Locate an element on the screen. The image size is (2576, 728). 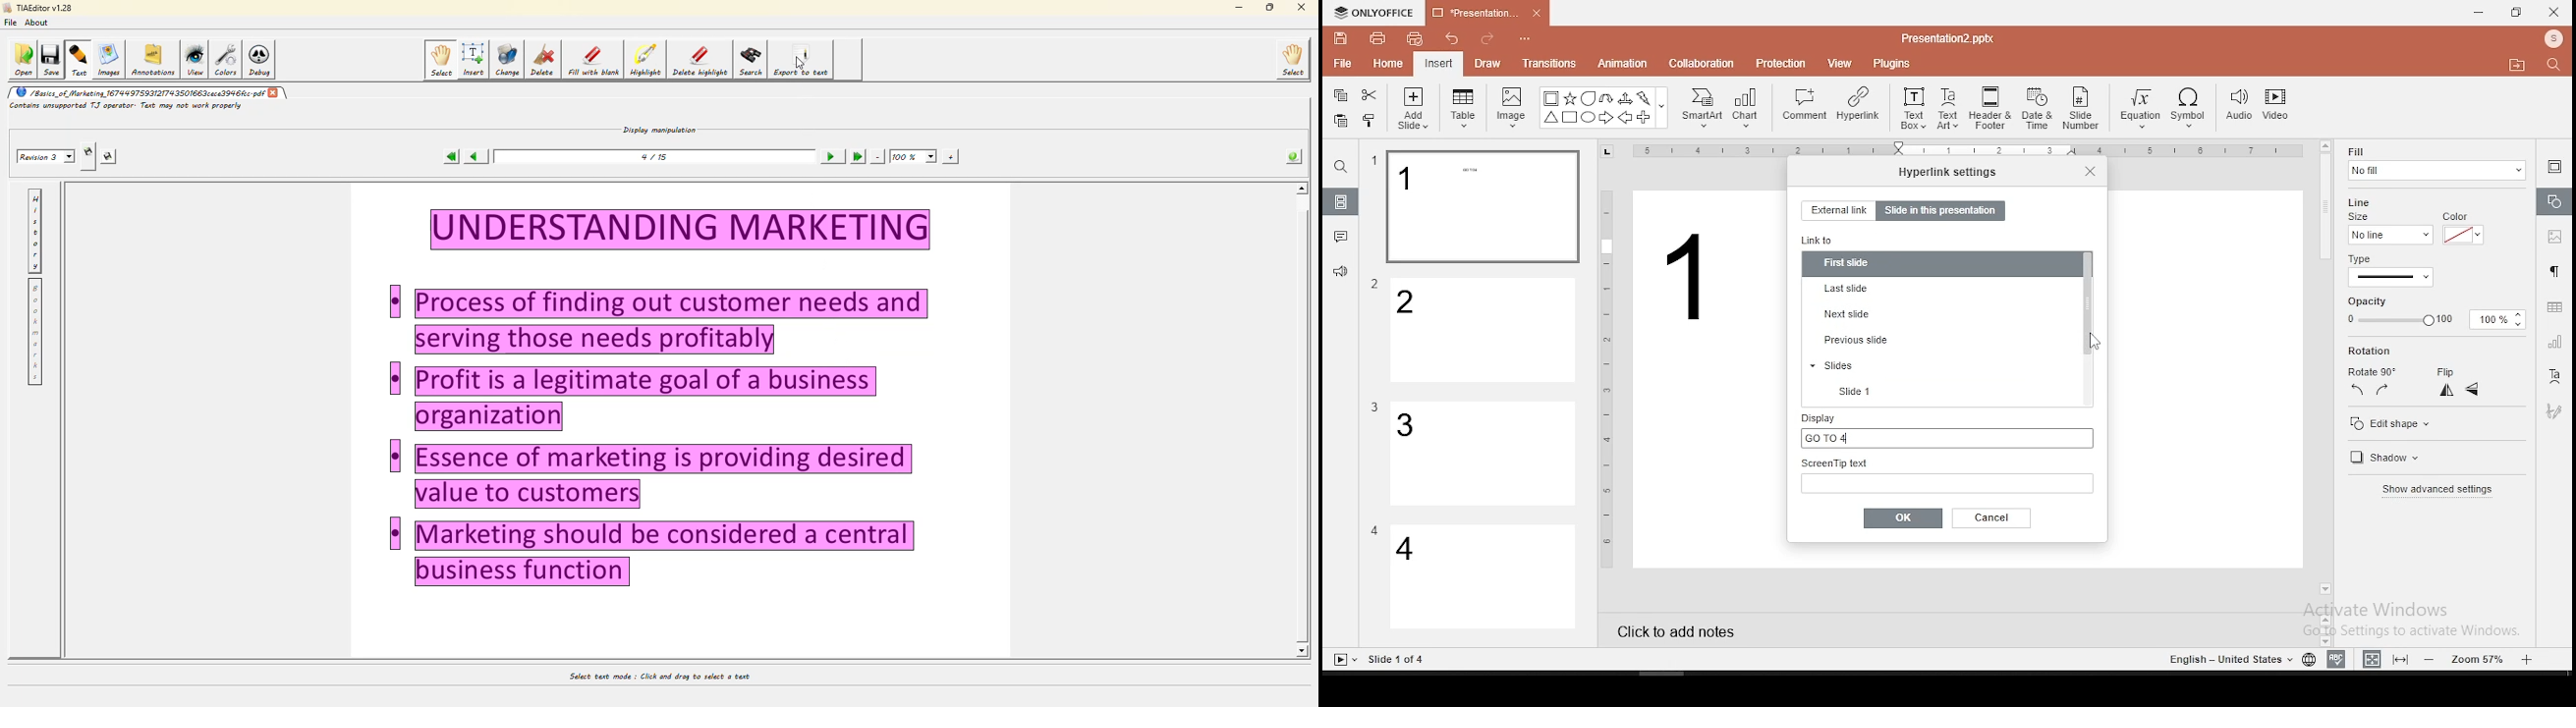
text art is located at coordinates (1948, 107).